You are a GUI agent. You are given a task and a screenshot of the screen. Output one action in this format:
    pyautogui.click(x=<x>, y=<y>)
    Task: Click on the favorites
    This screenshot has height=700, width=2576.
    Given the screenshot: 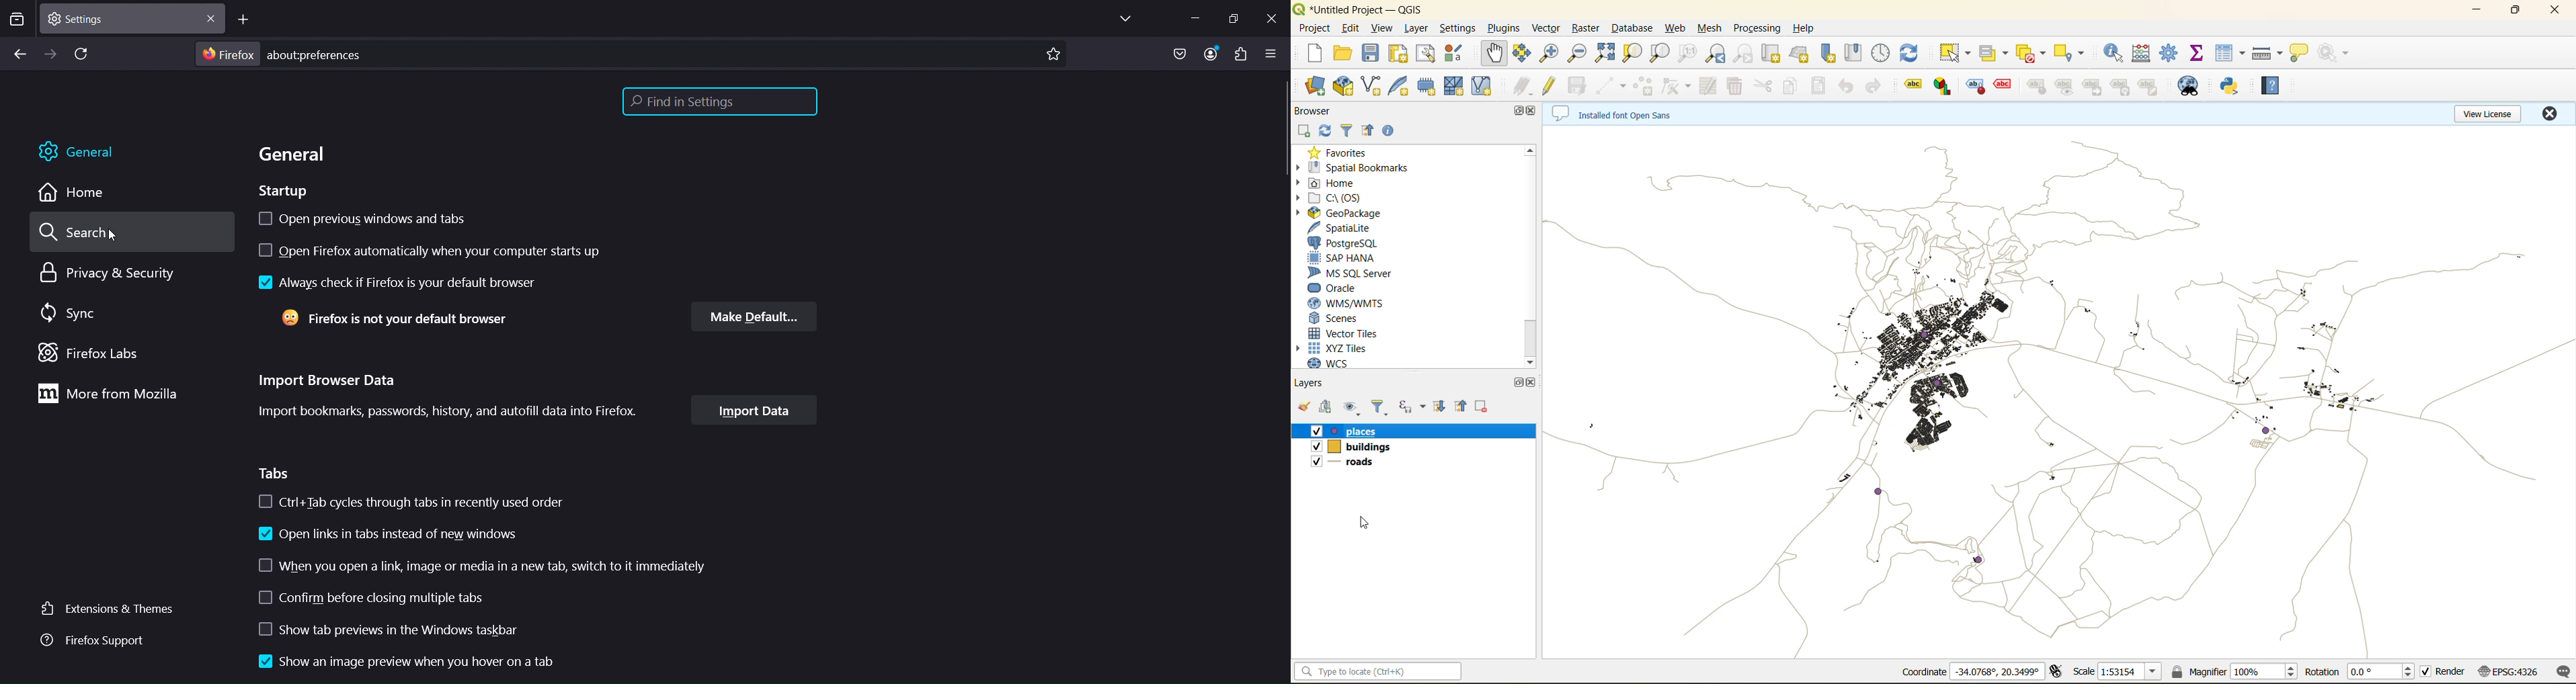 What is the action you would take?
    pyautogui.click(x=1343, y=152)
    